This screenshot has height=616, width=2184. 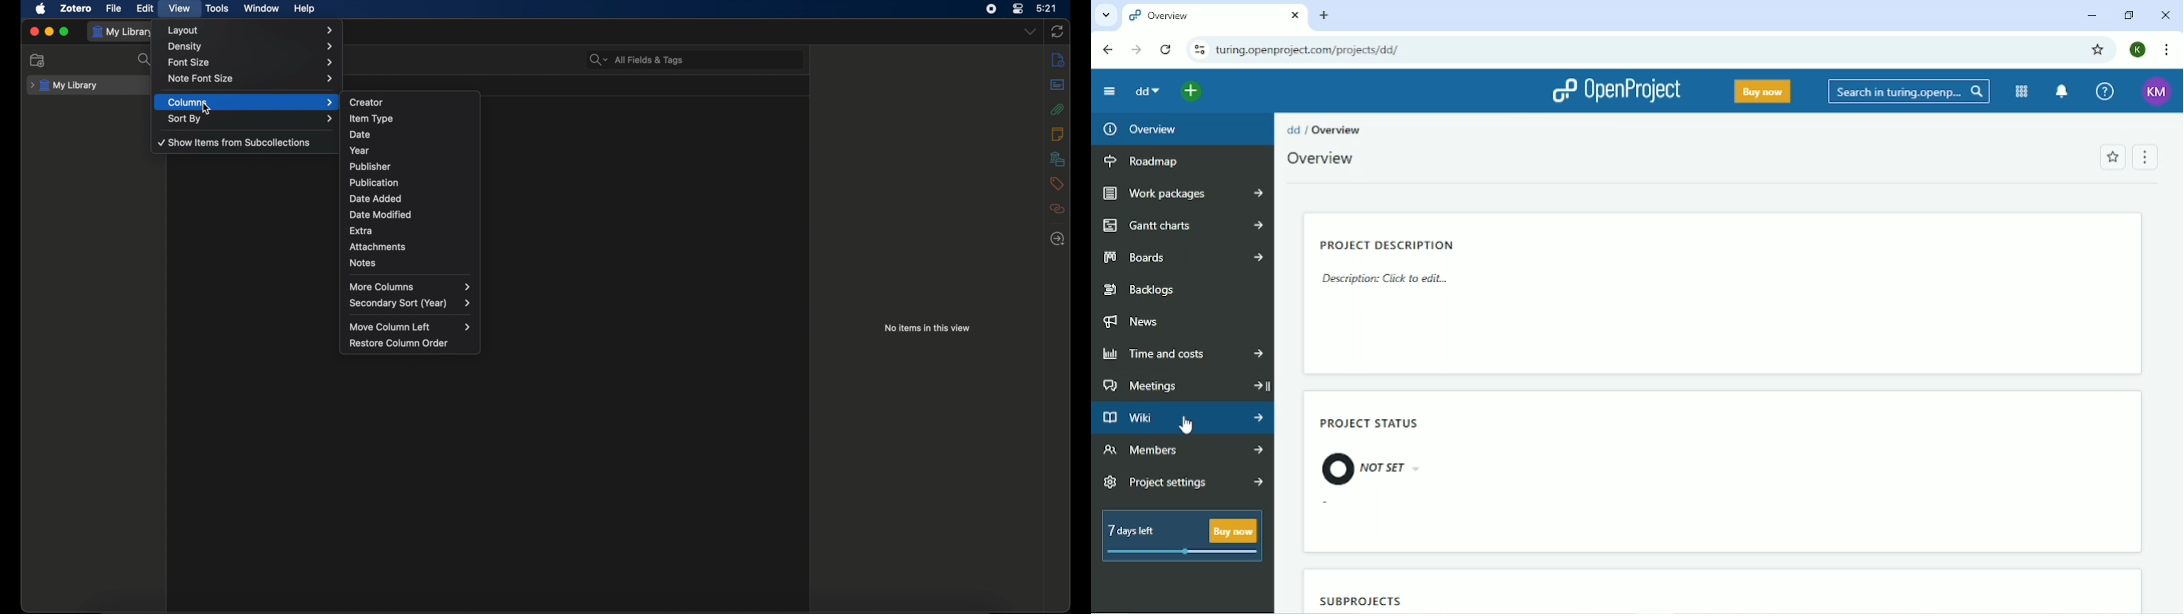 I want to click on file, so click(x=115, y=9).